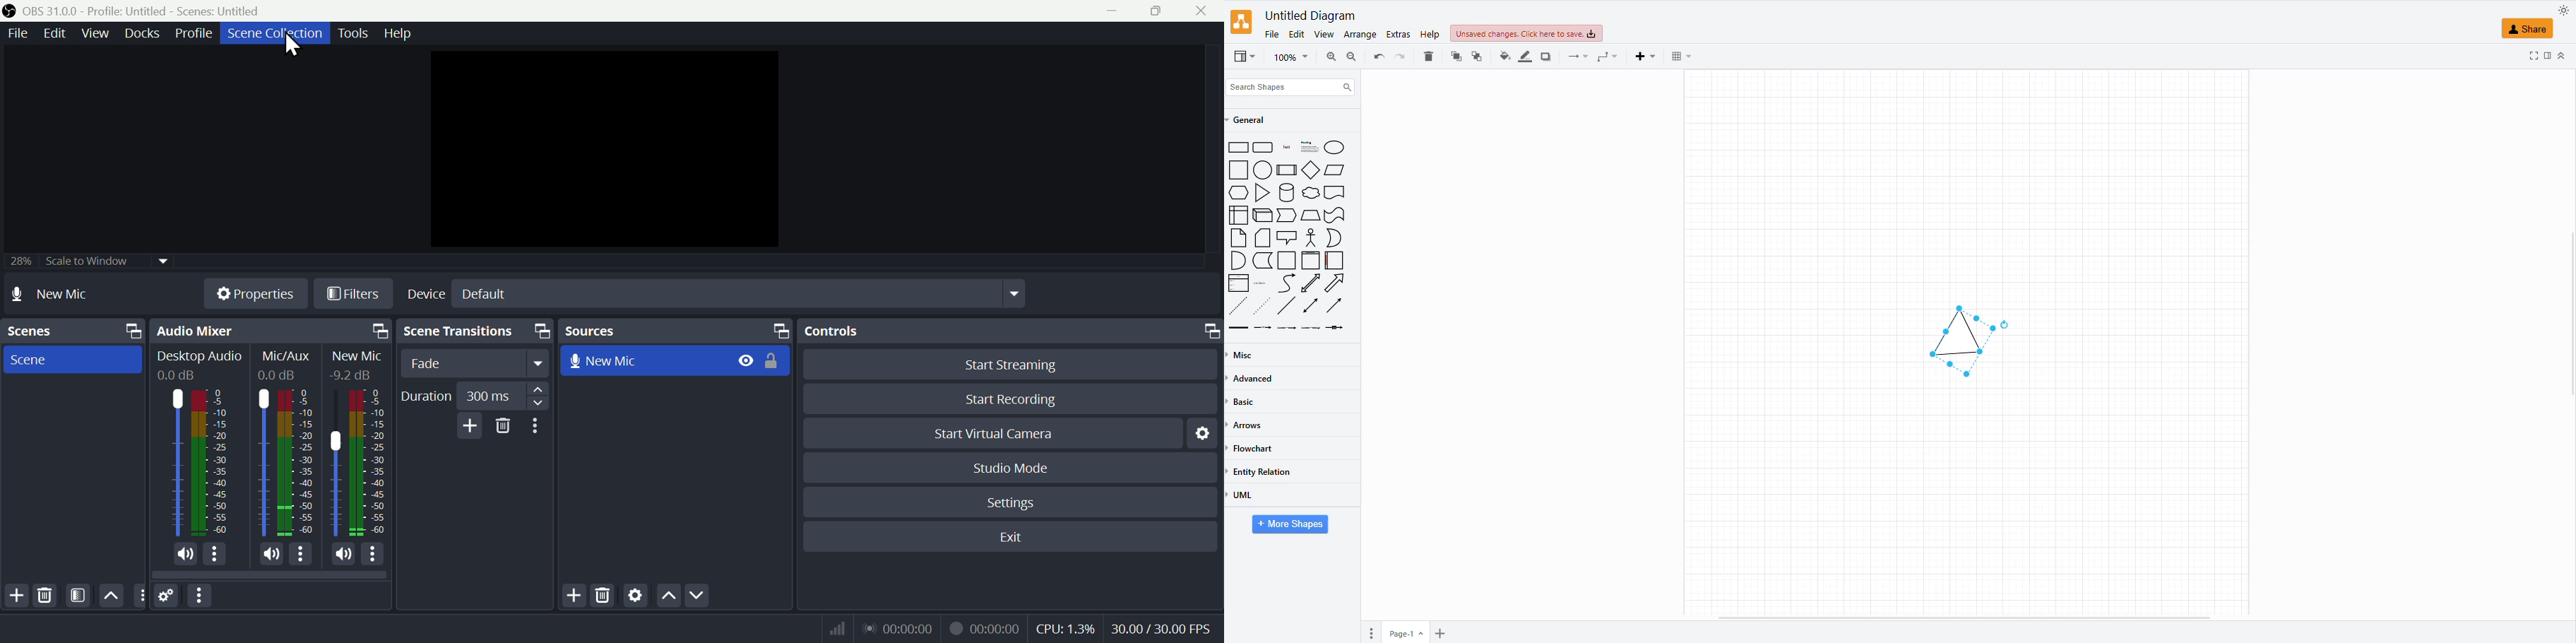  I want to click on  Settings, so click(634, 596).